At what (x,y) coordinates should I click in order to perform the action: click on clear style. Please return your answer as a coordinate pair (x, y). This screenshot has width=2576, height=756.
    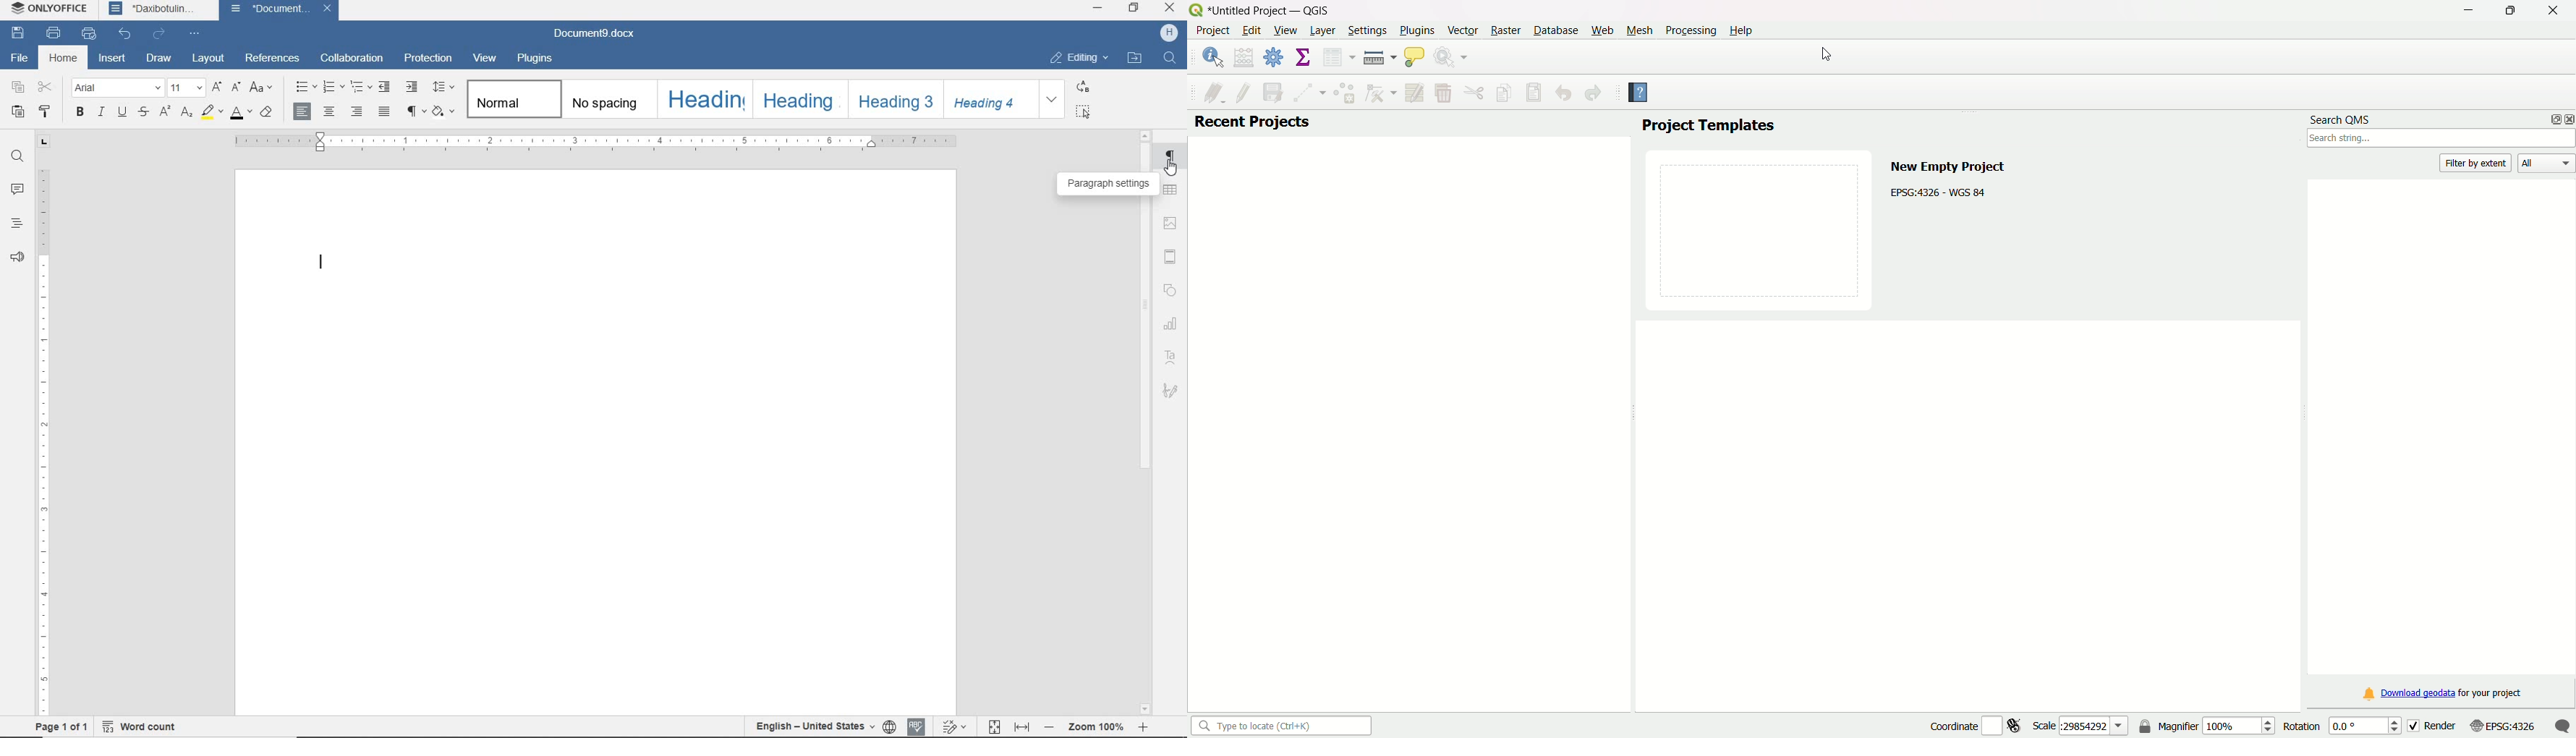
    Looking at the image, I should click on (268, 112).